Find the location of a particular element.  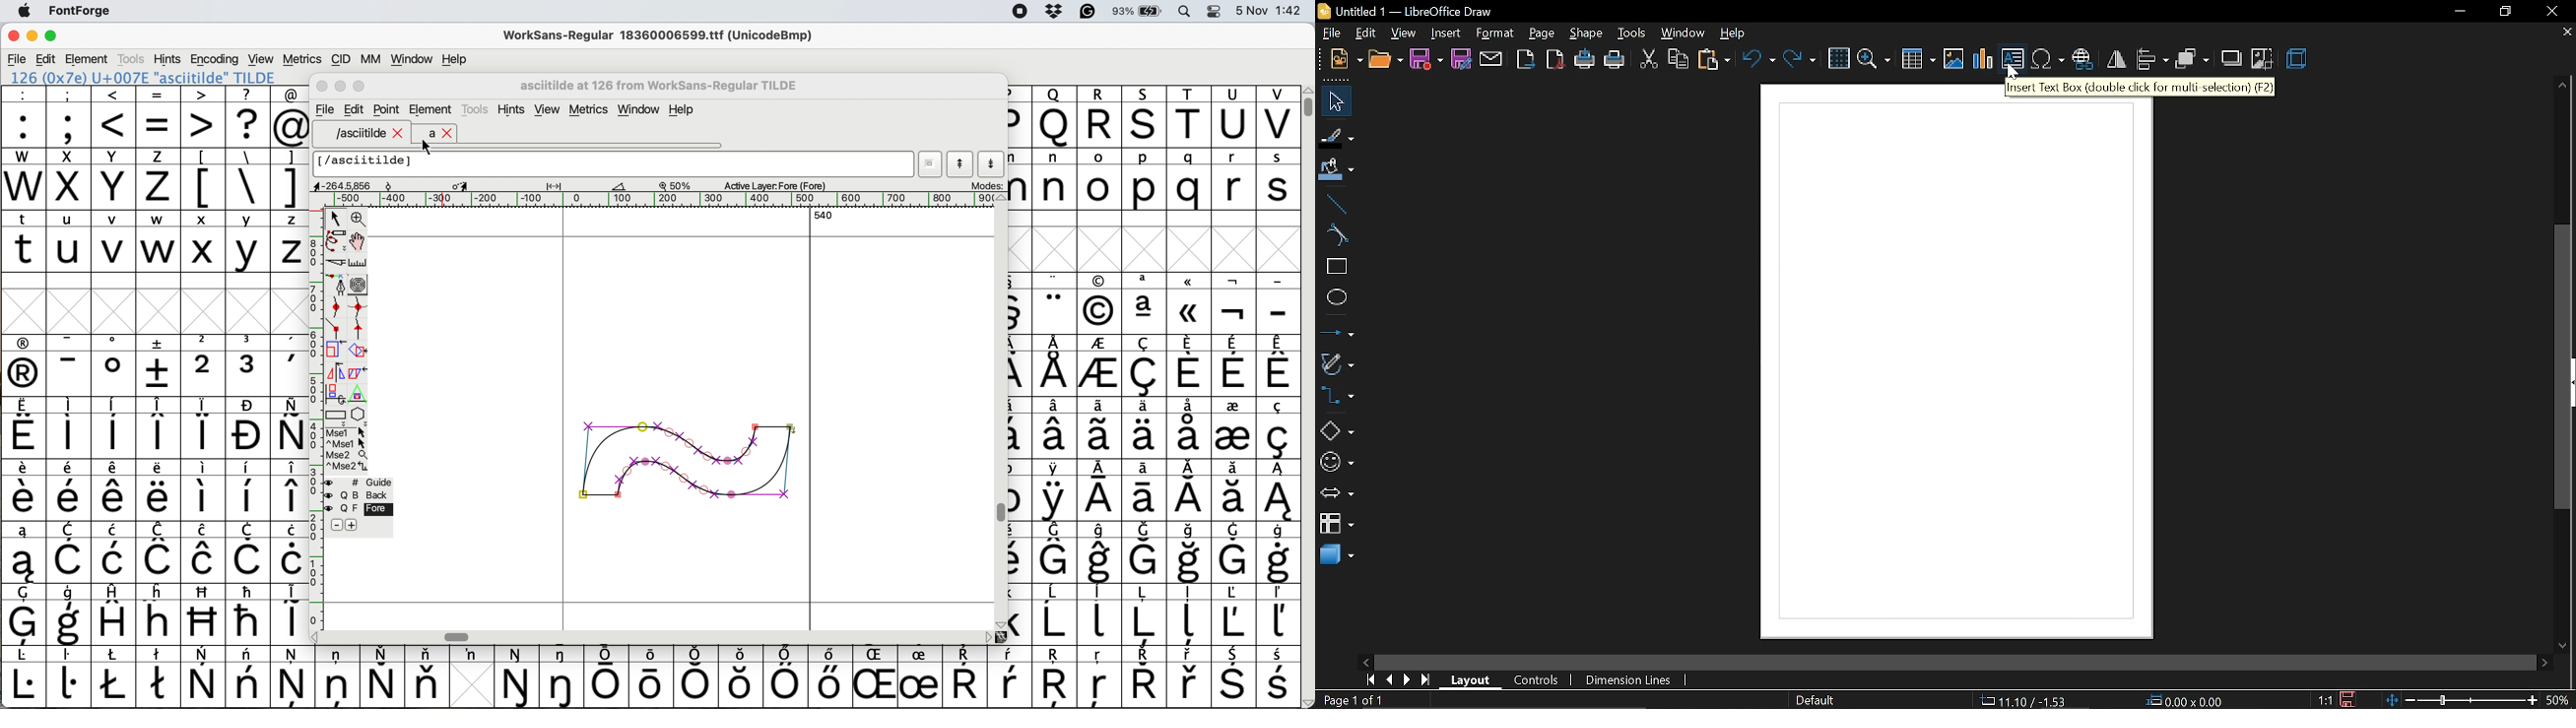

Y is located at coordinates (115, 179).